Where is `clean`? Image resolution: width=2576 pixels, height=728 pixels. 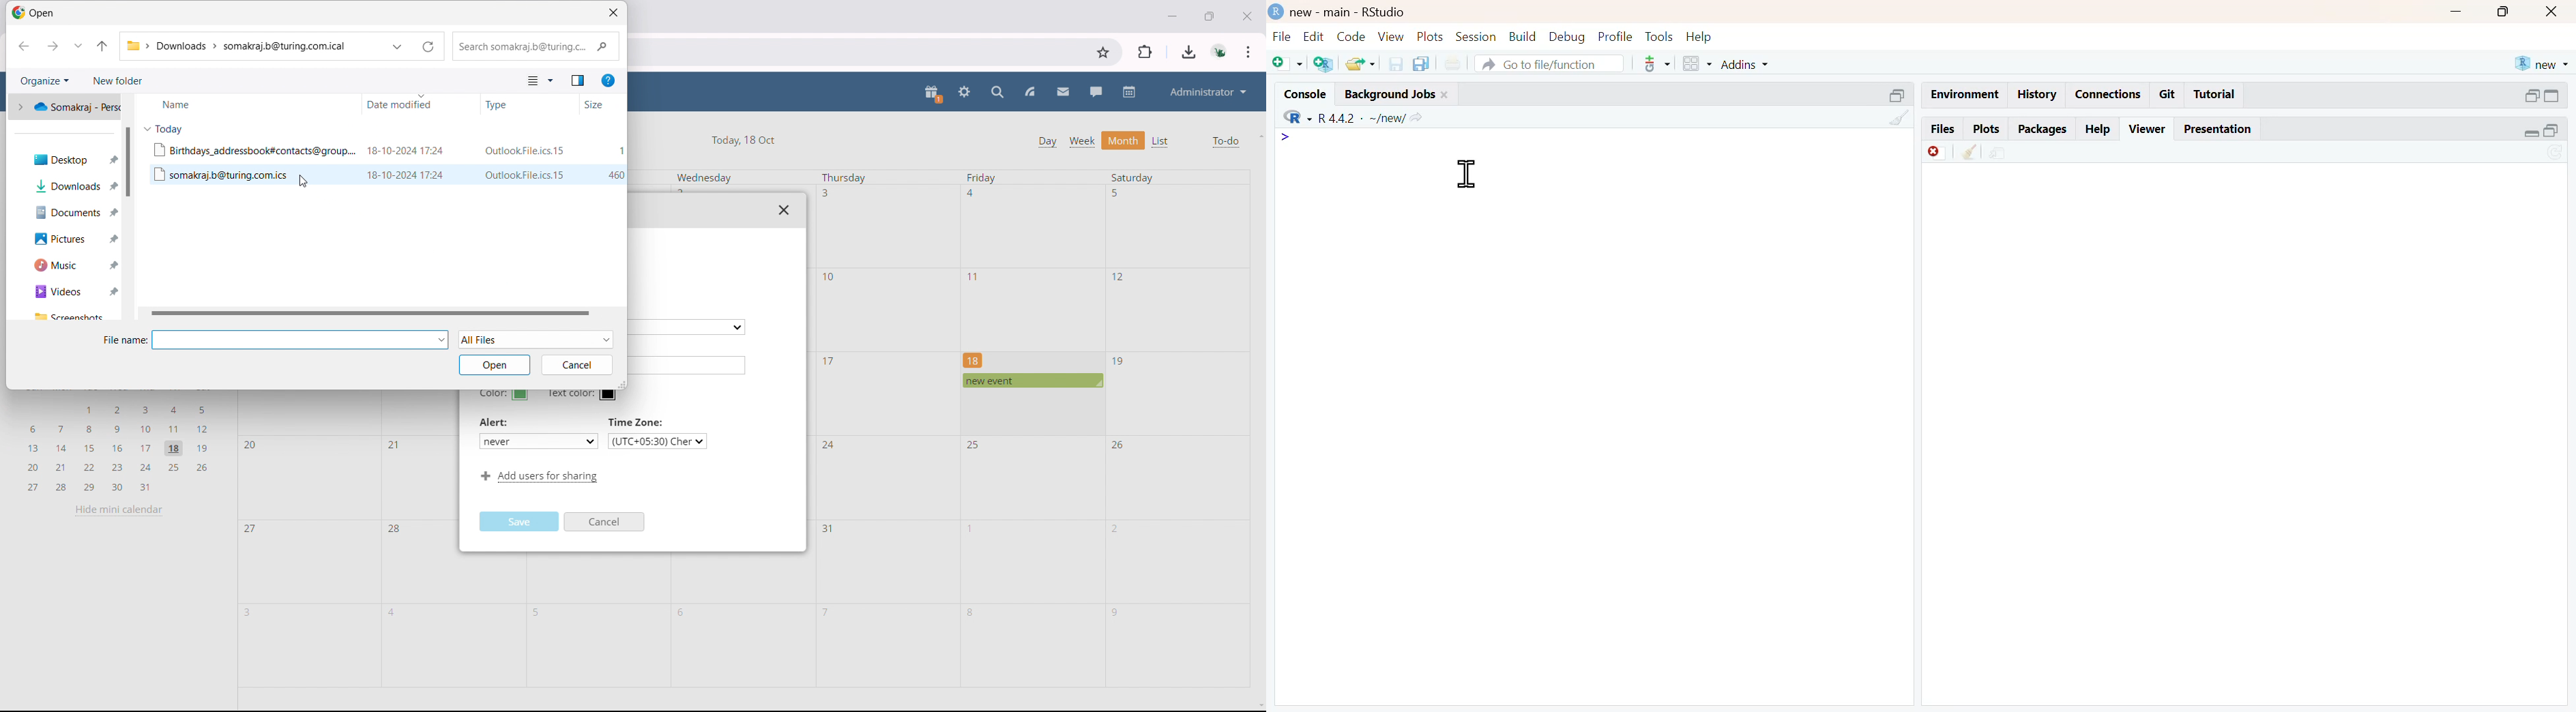 clean is located at coordinates (1901, 117).